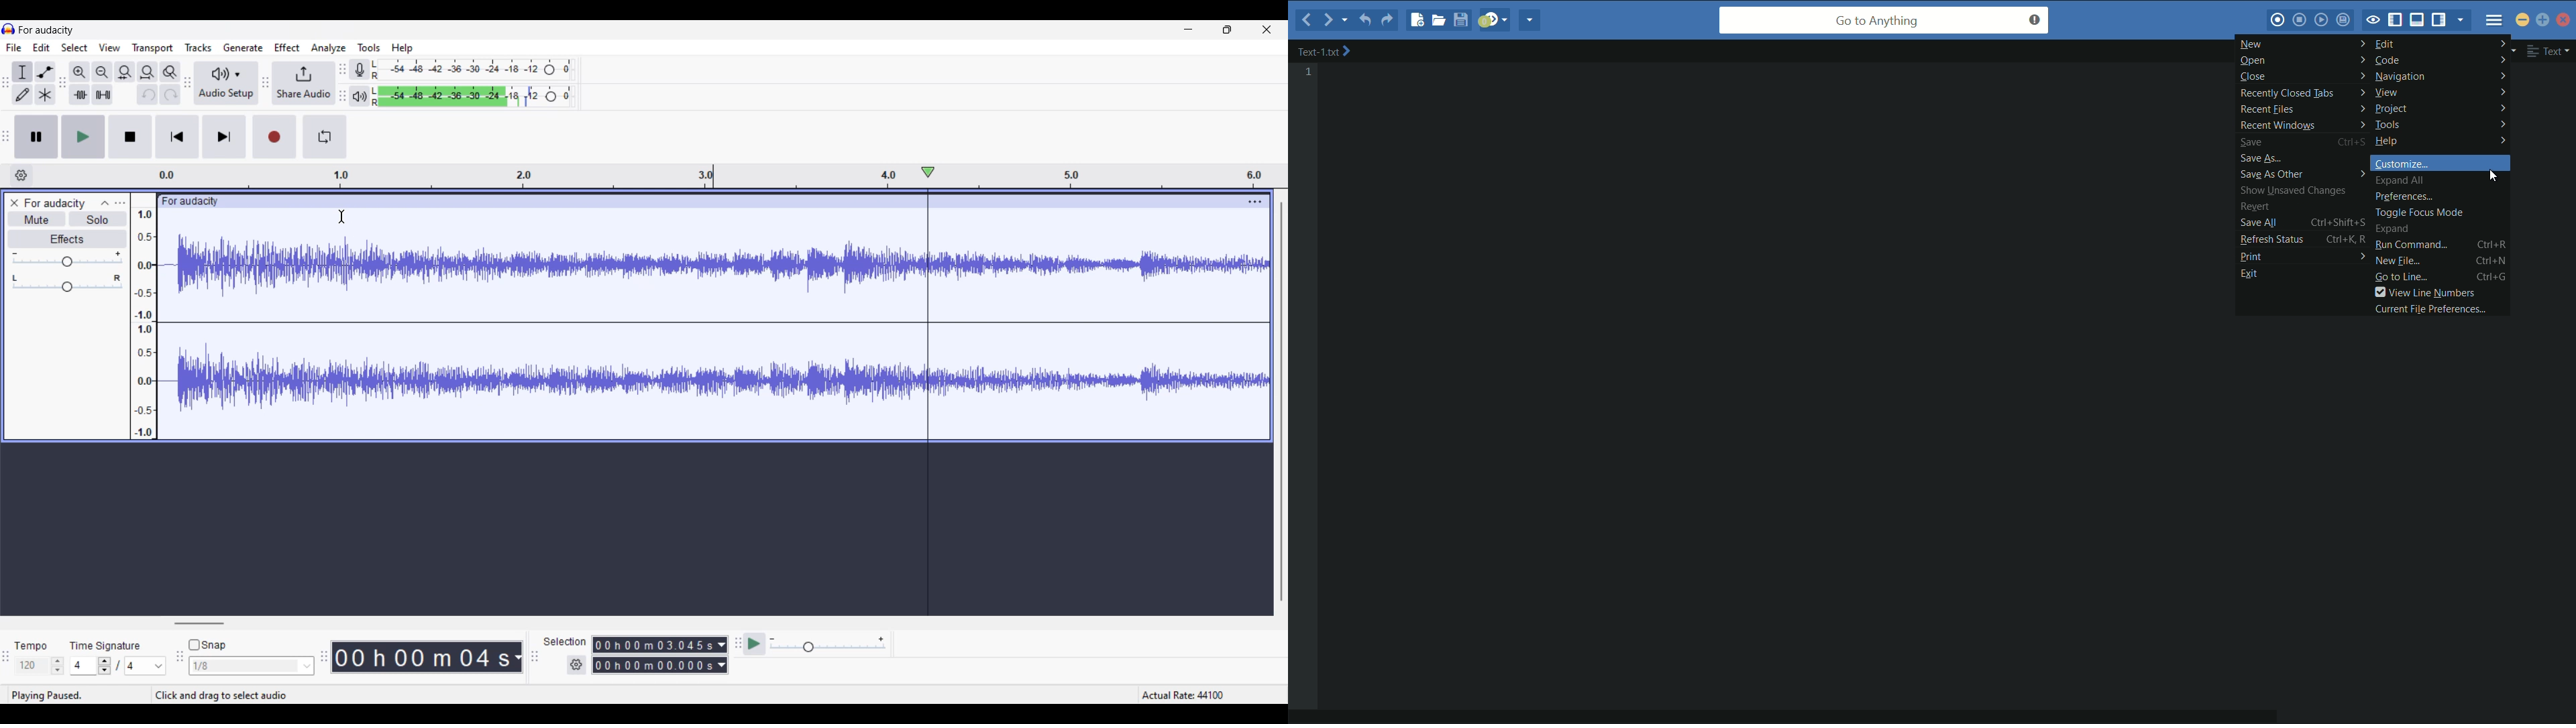  Describe the element at coordinates (2493, 278) in the screenshot. I see `Ctrl+G` at that location.